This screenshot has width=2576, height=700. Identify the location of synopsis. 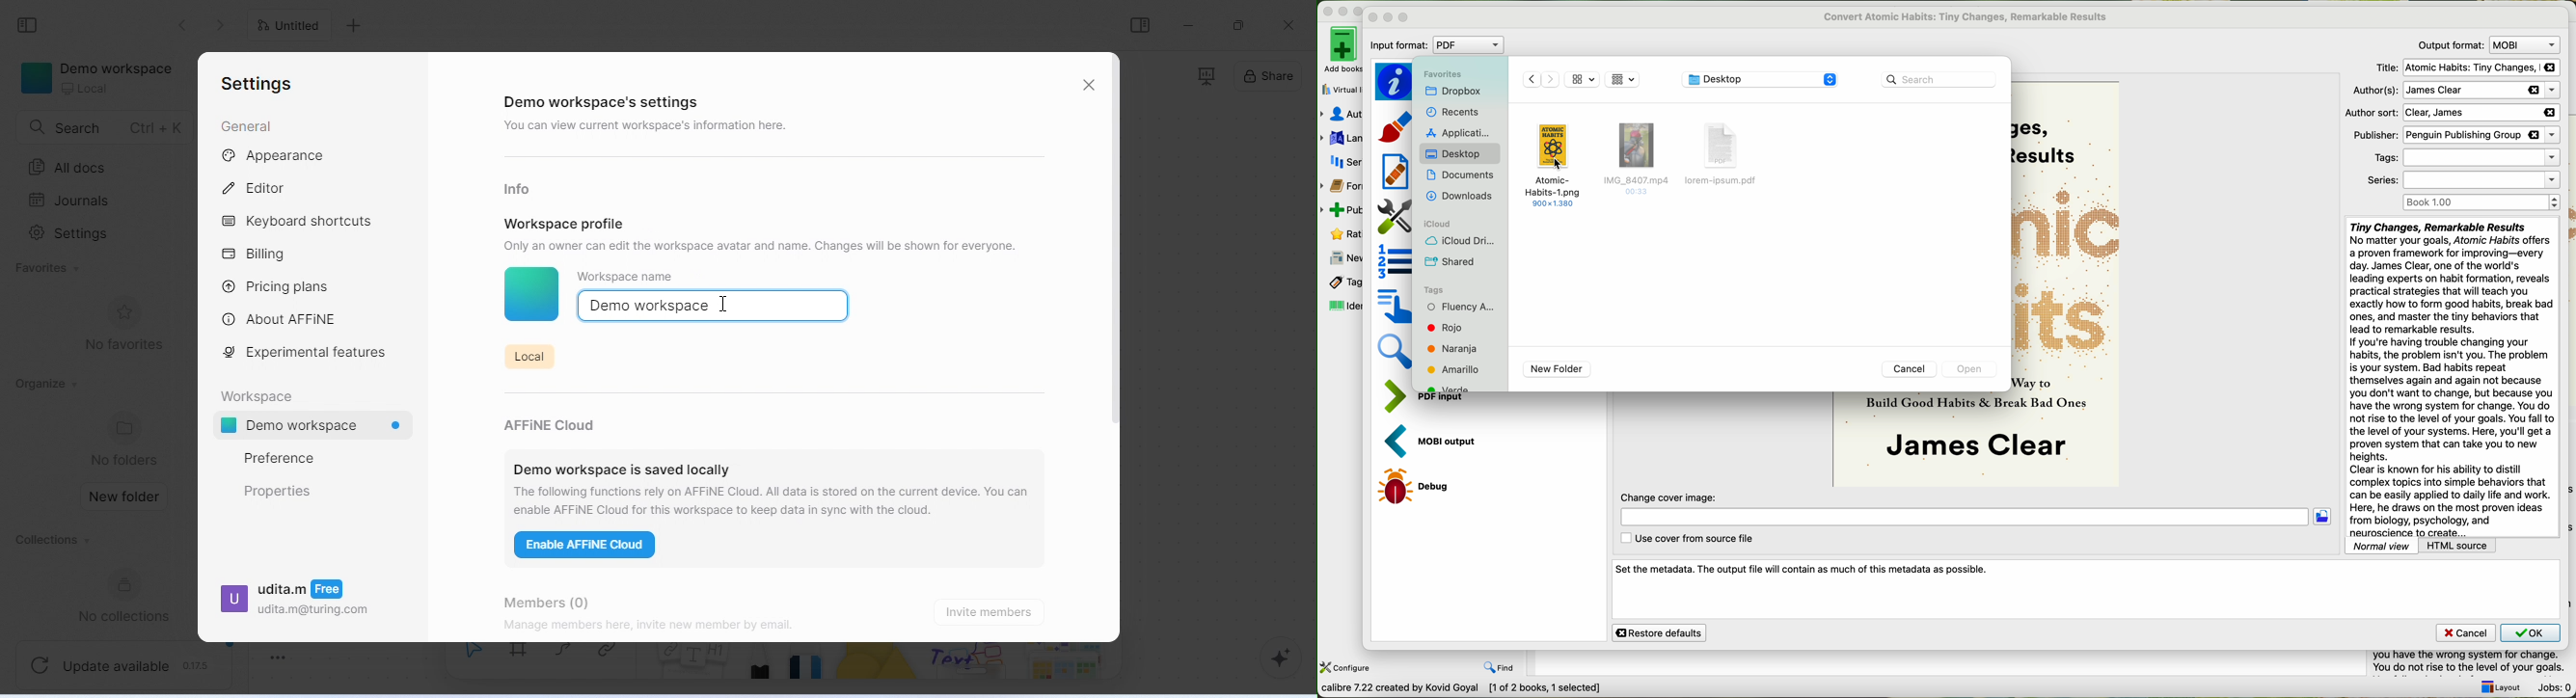
(2451, 377).